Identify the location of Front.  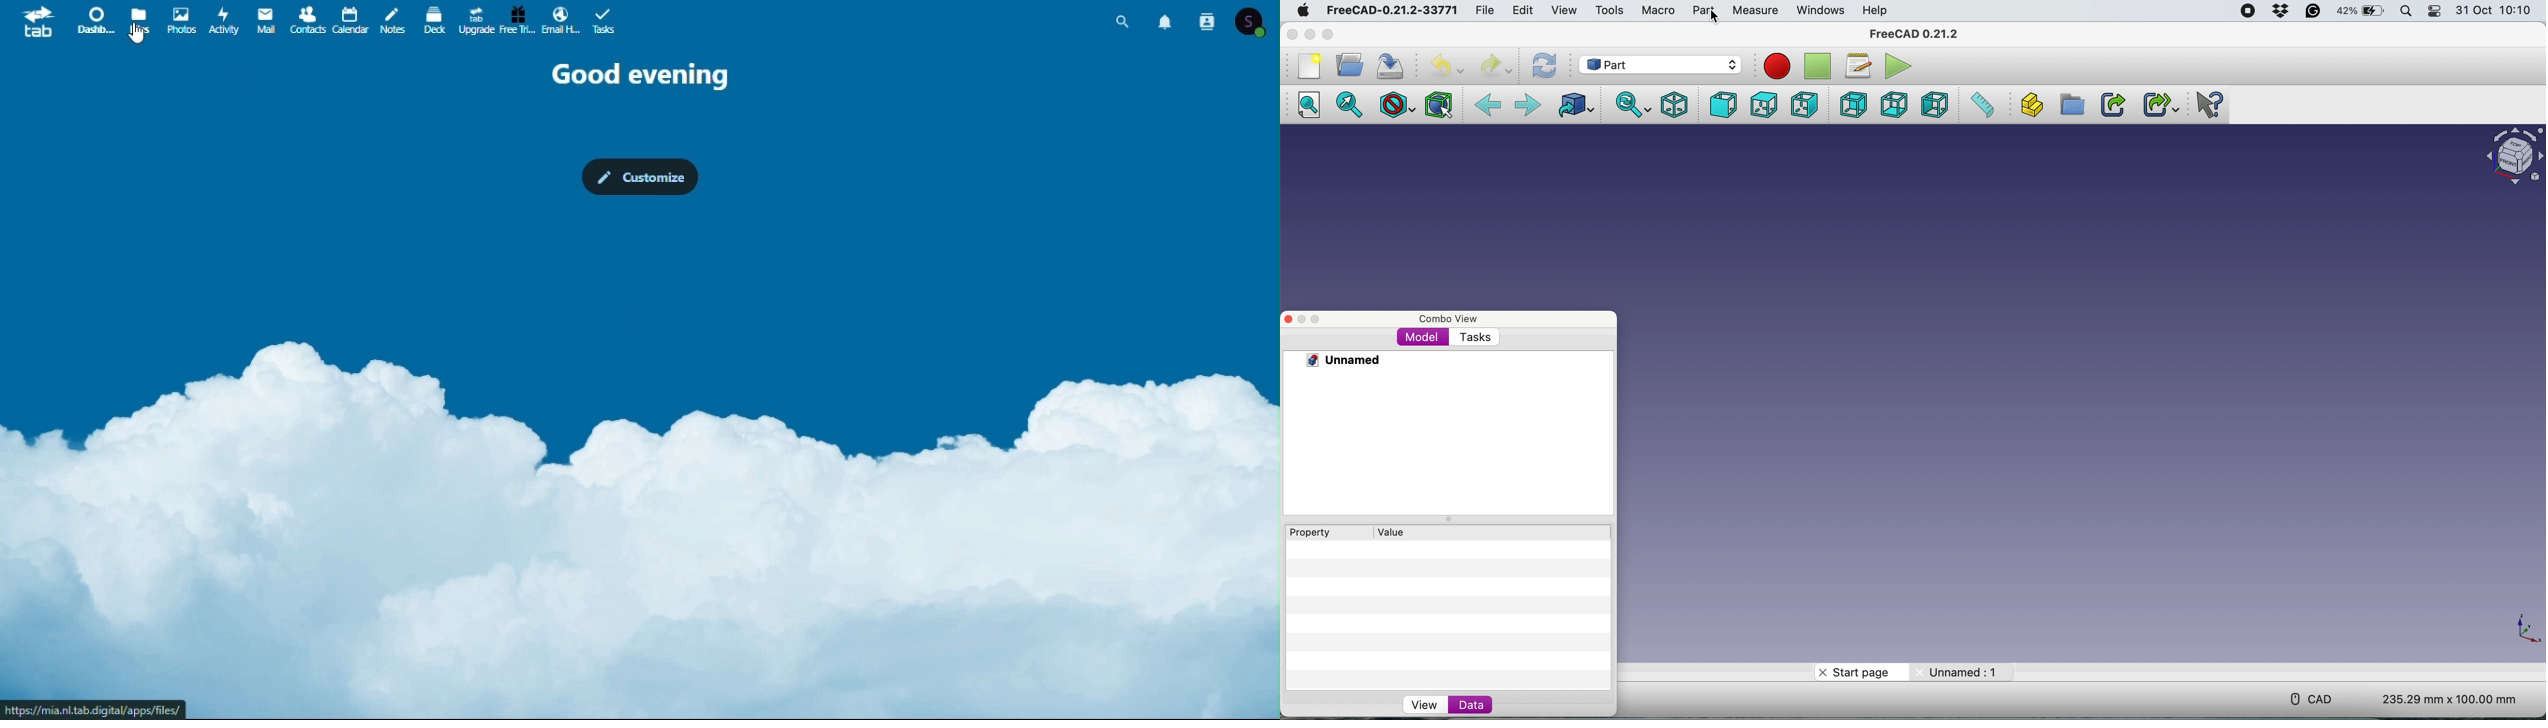
(1720, 105).